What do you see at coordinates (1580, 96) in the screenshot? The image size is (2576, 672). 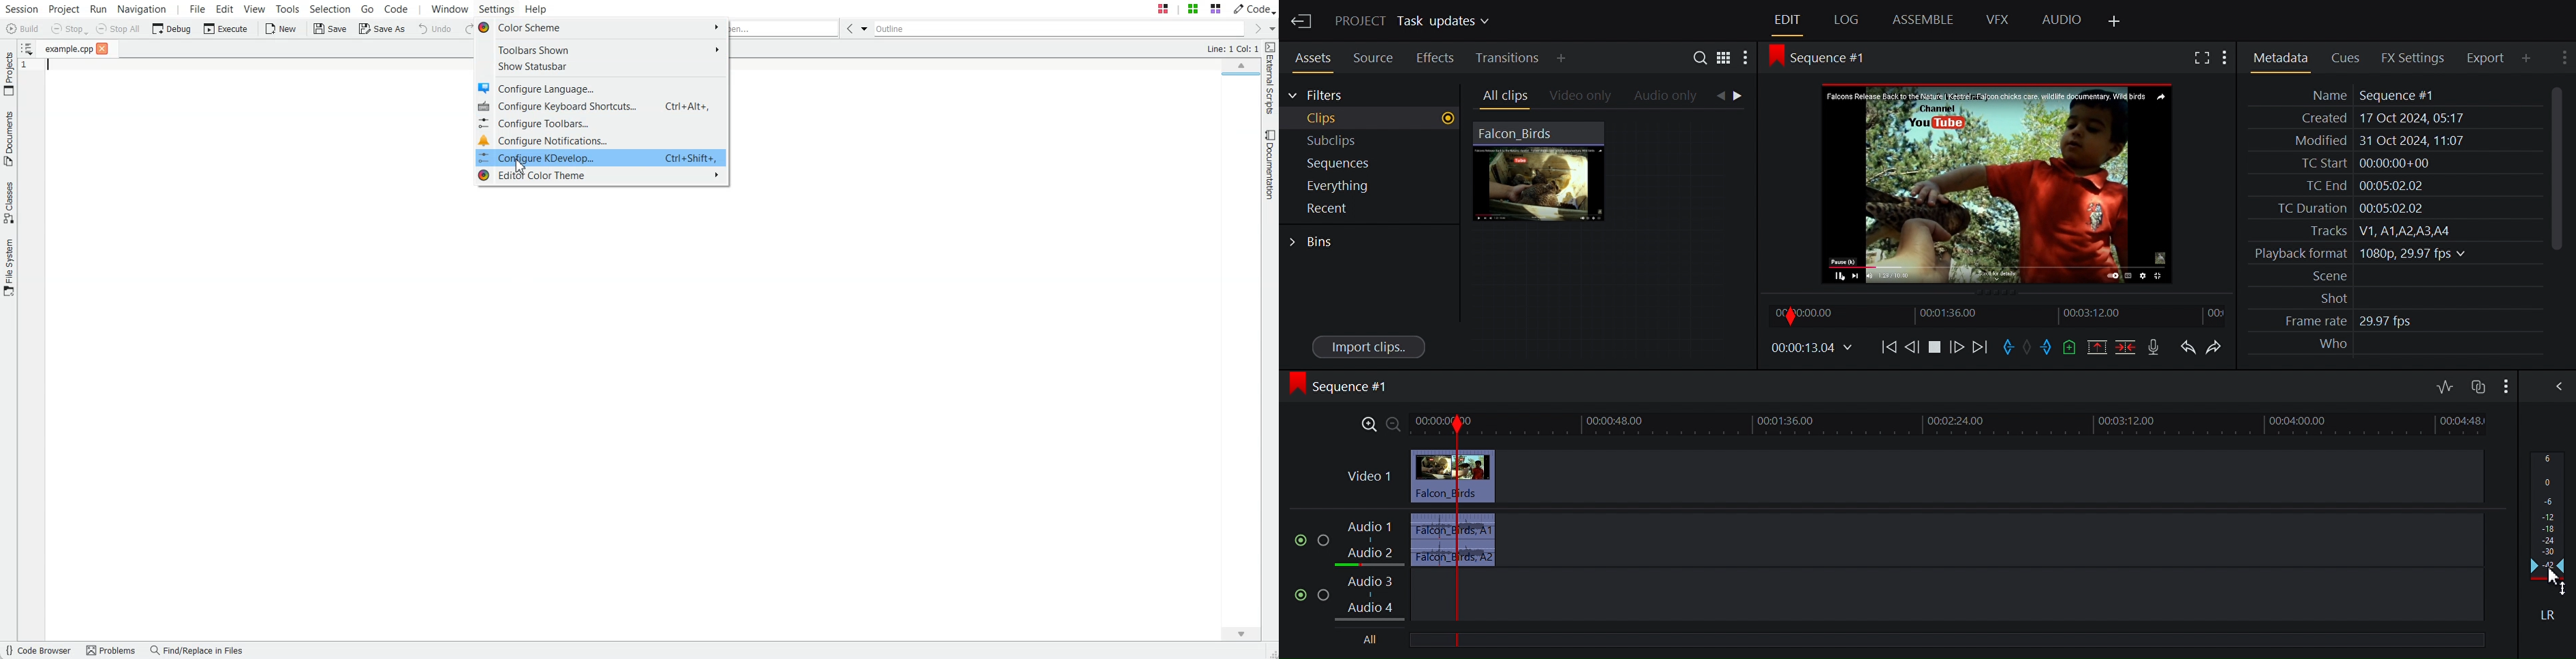 I see `Videos only` at bounding box center [1580, 96].